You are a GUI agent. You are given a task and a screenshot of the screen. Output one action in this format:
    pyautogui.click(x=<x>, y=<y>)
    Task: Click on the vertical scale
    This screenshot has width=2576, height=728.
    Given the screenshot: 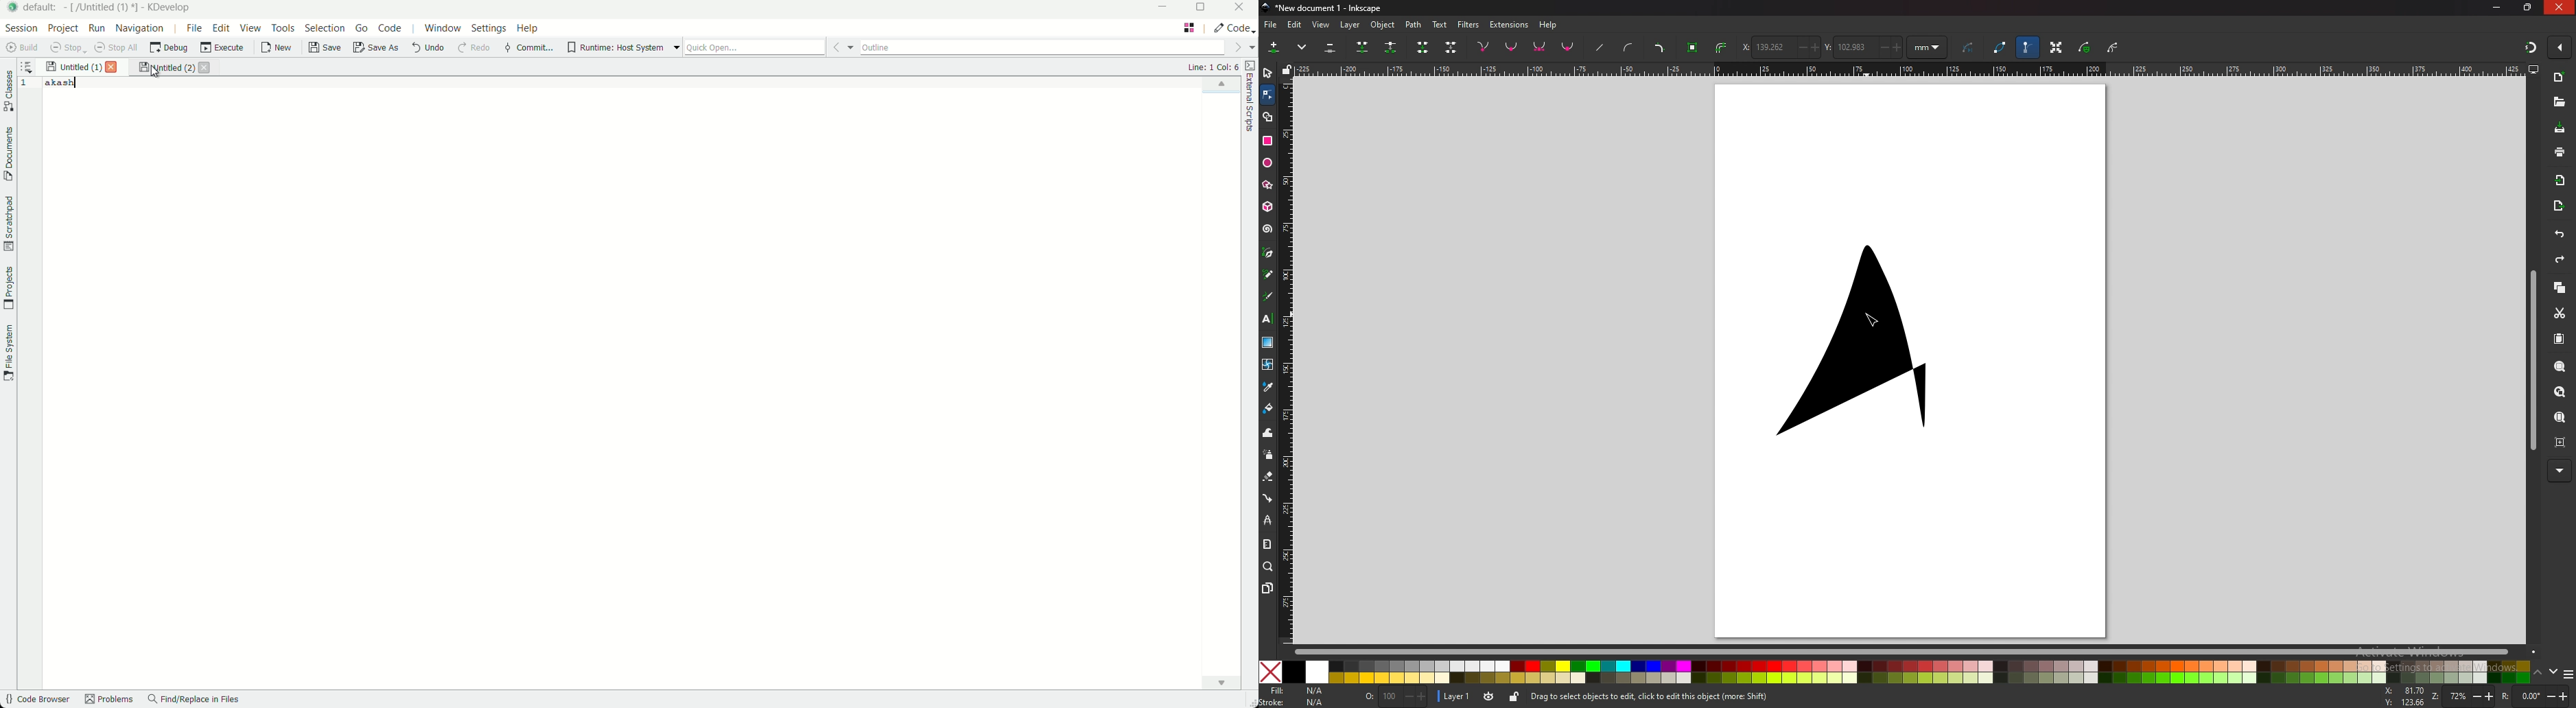 What is the action you would take?
    pyautogui.click(x=1288, y=361)
    